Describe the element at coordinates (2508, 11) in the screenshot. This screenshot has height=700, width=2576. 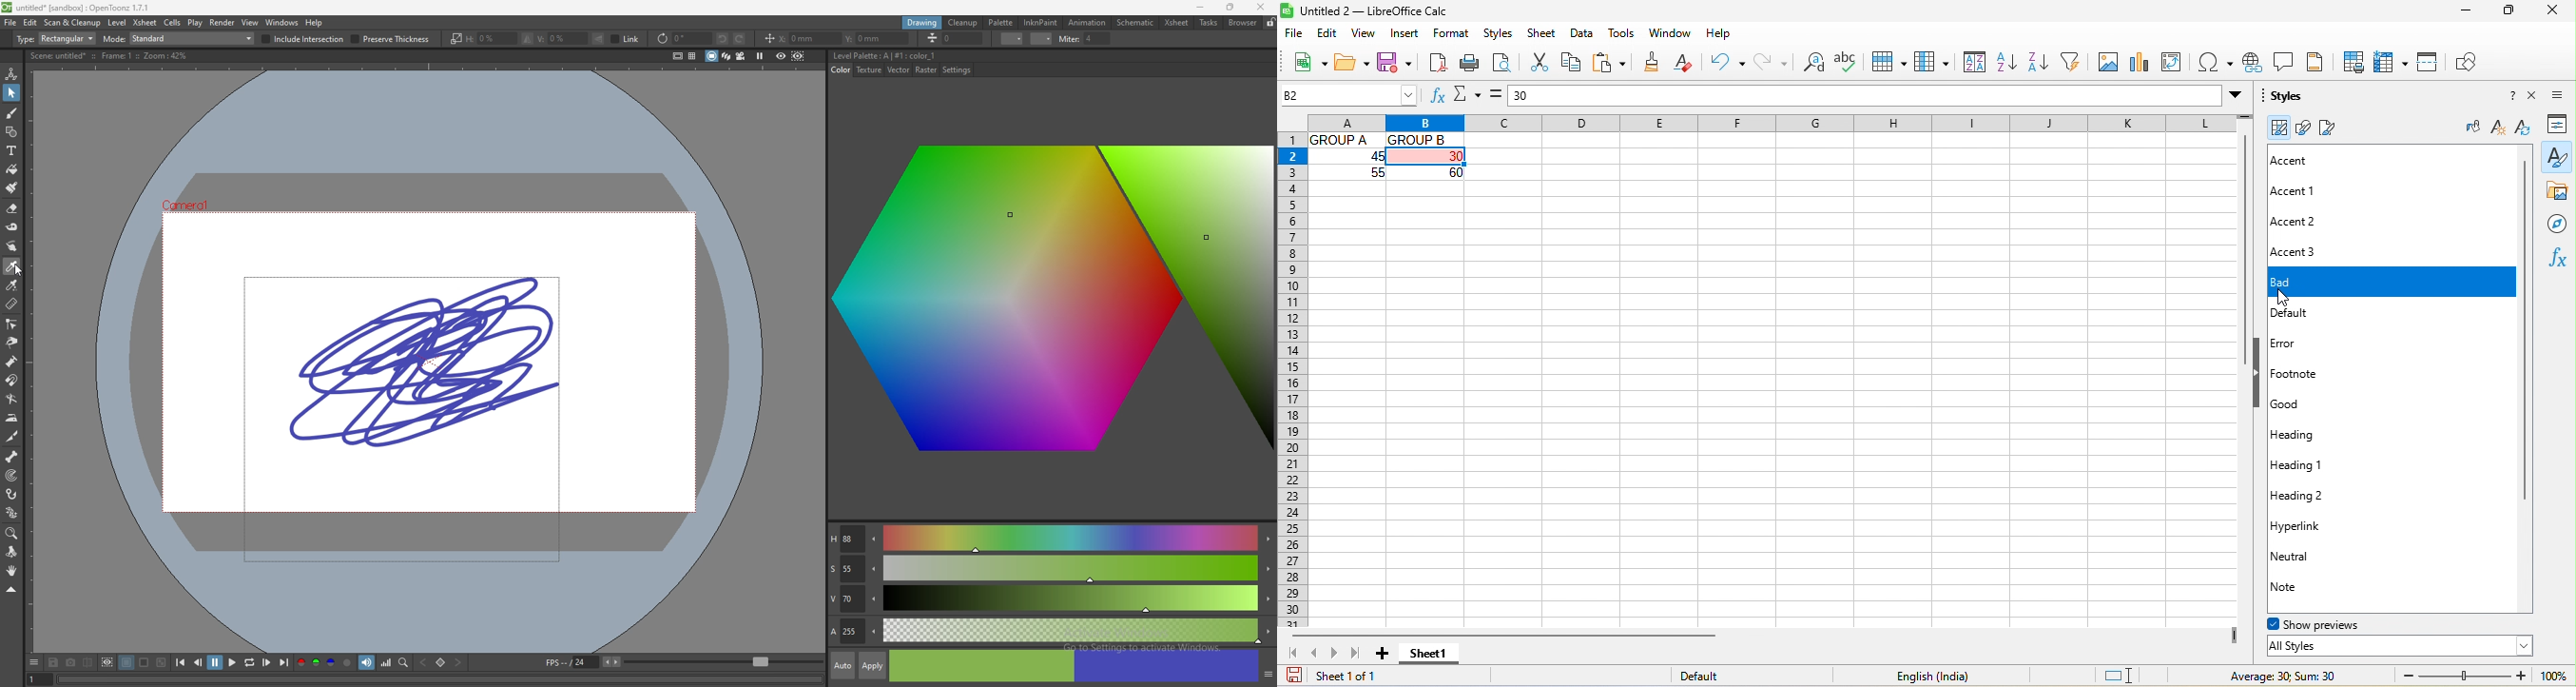
I see `maximize` at that location.